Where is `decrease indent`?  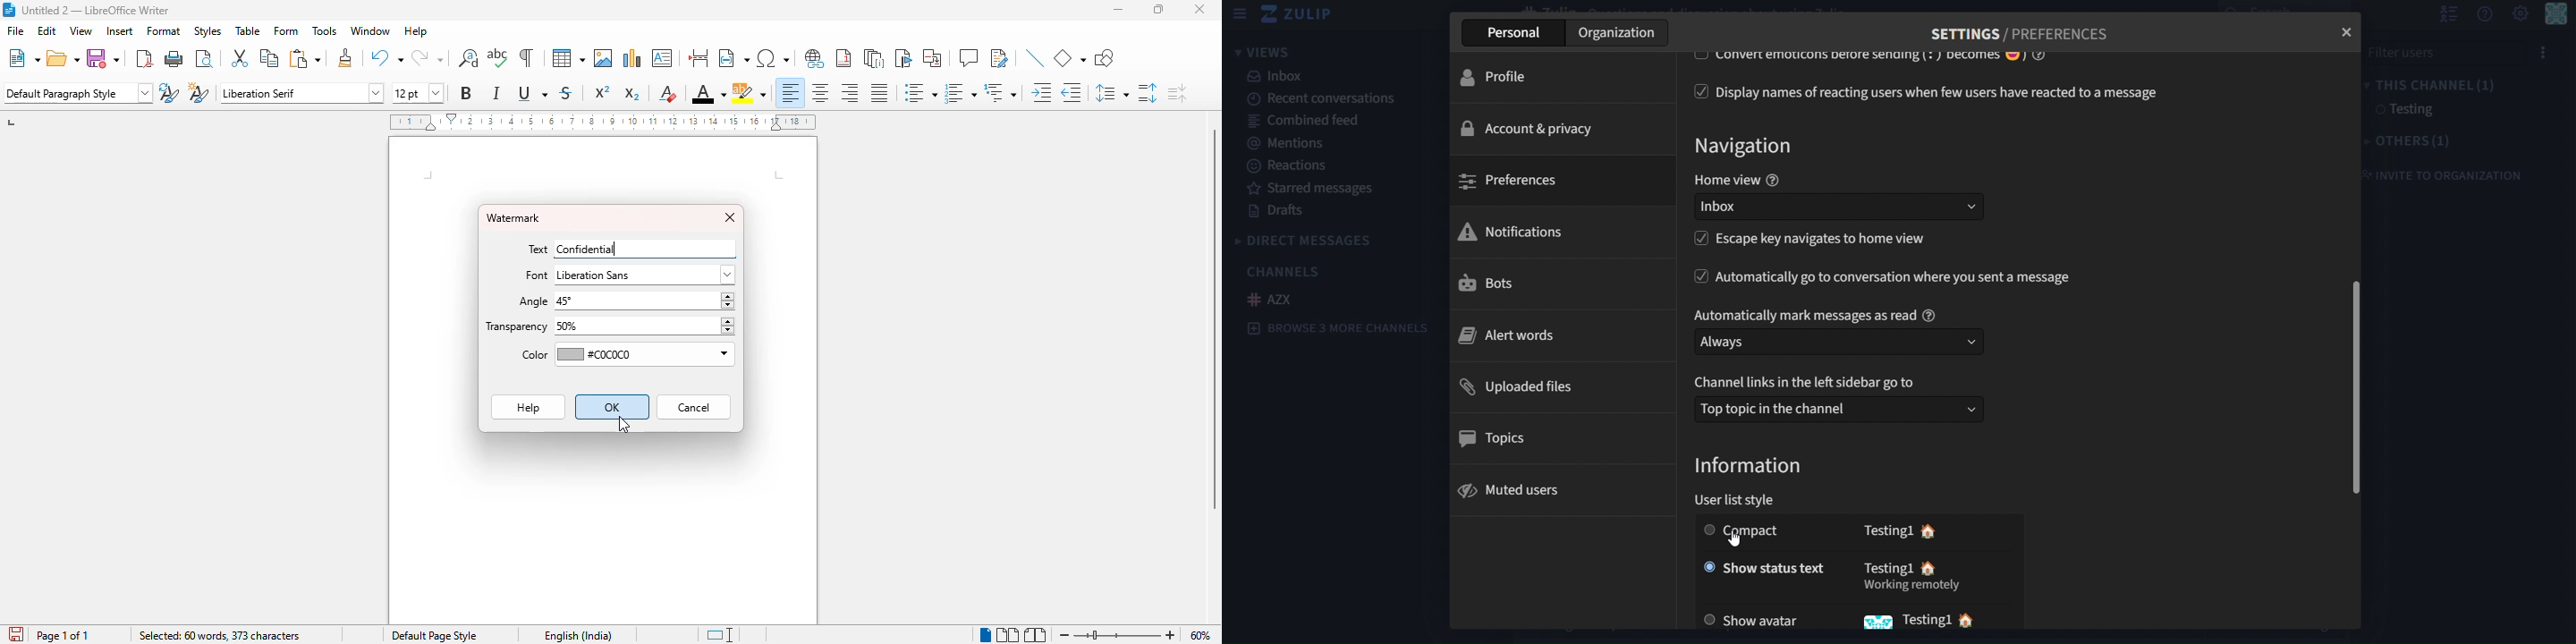 decrease indent is located at coordinates (1071, 93).